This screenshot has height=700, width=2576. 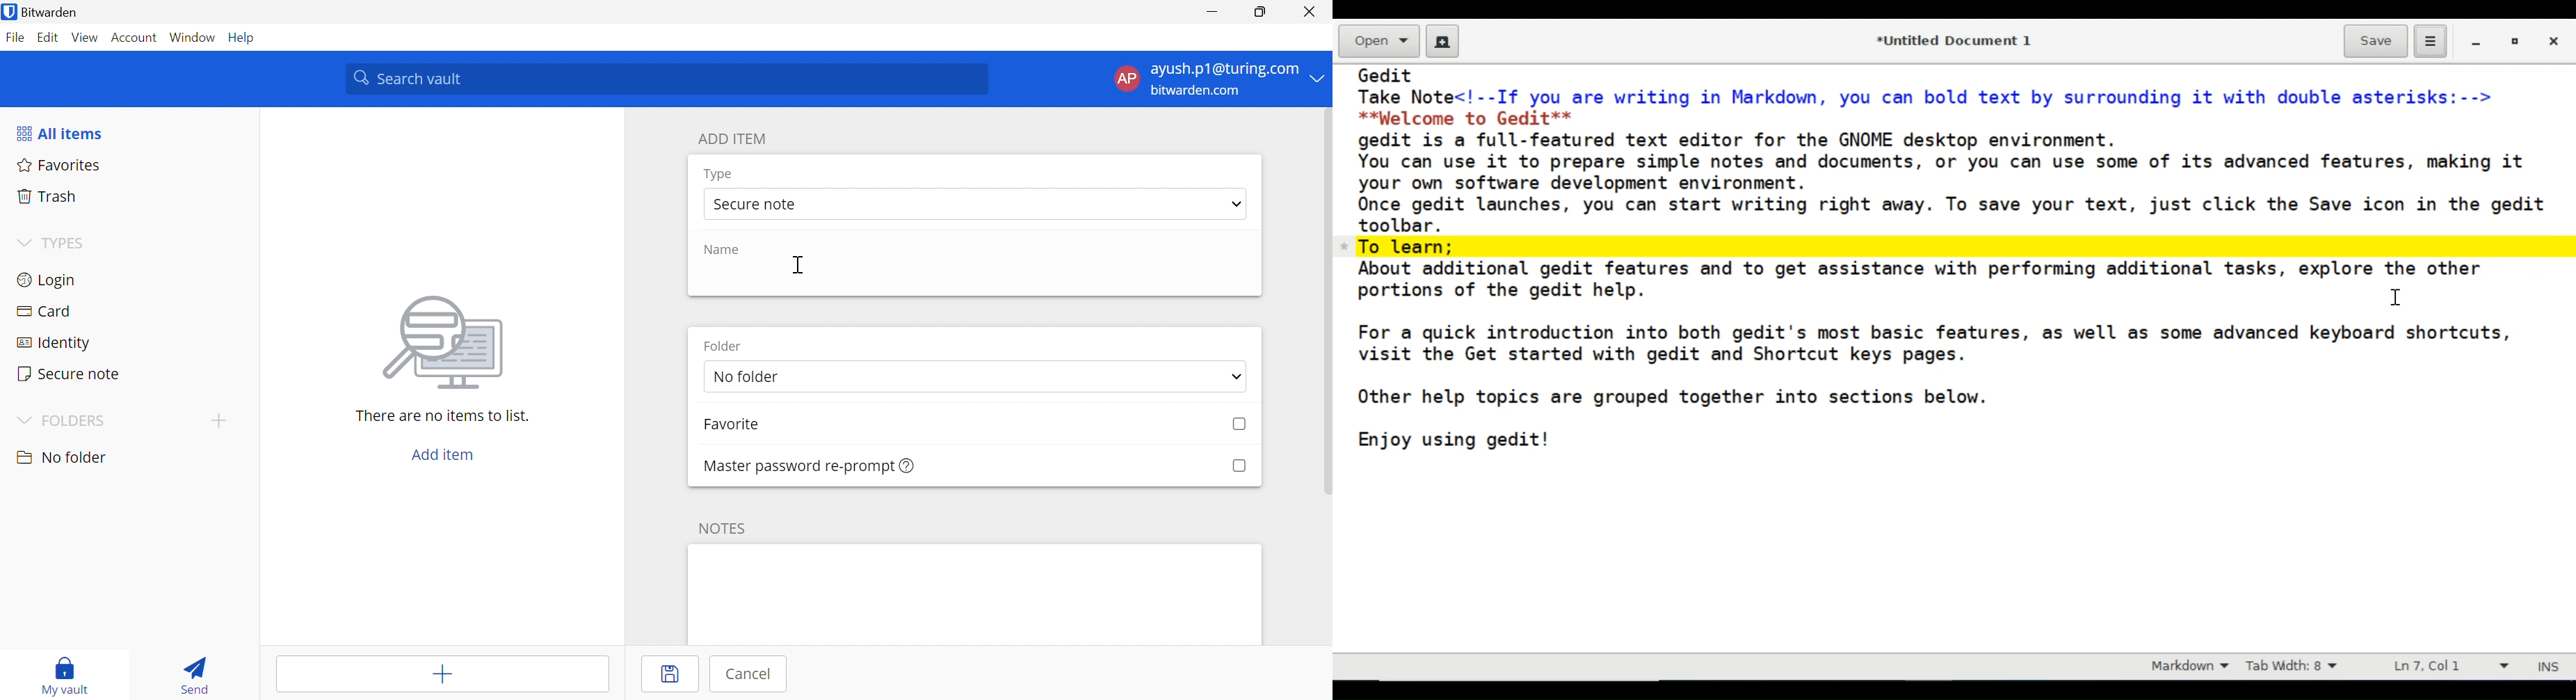 I want to click on Account, so click(x=134, y=38).